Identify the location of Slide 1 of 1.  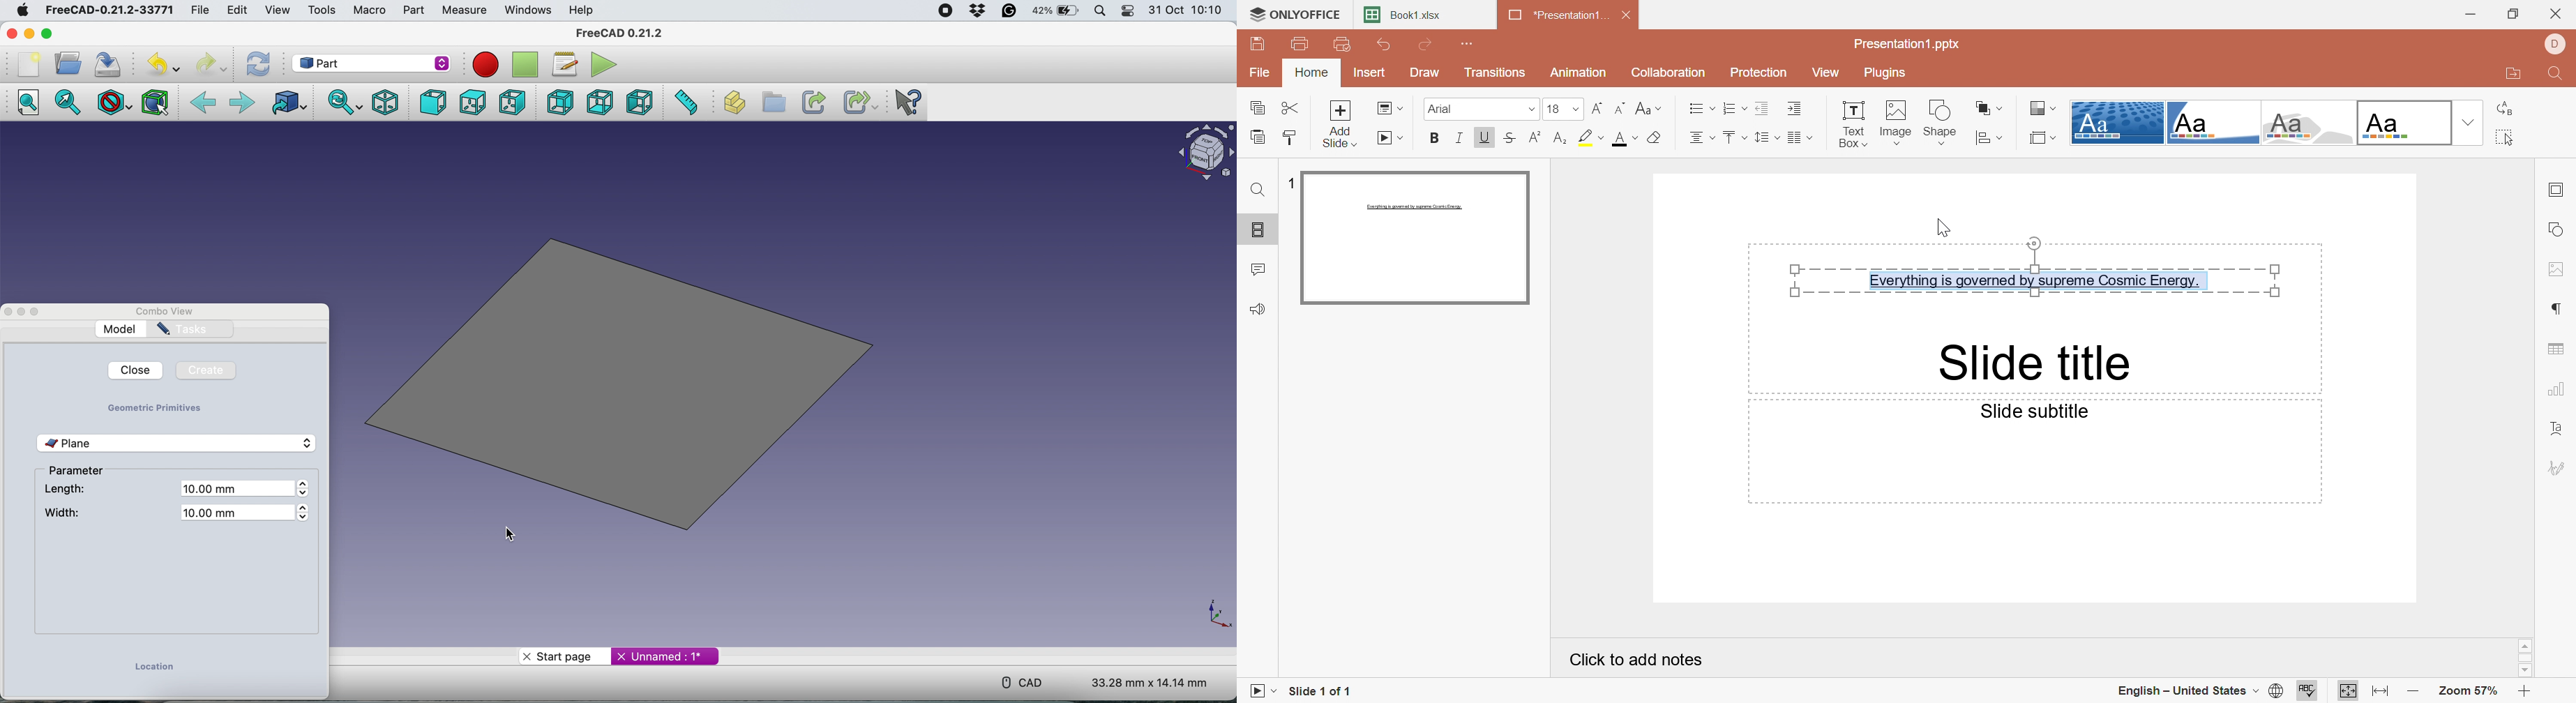
(1323, 693).